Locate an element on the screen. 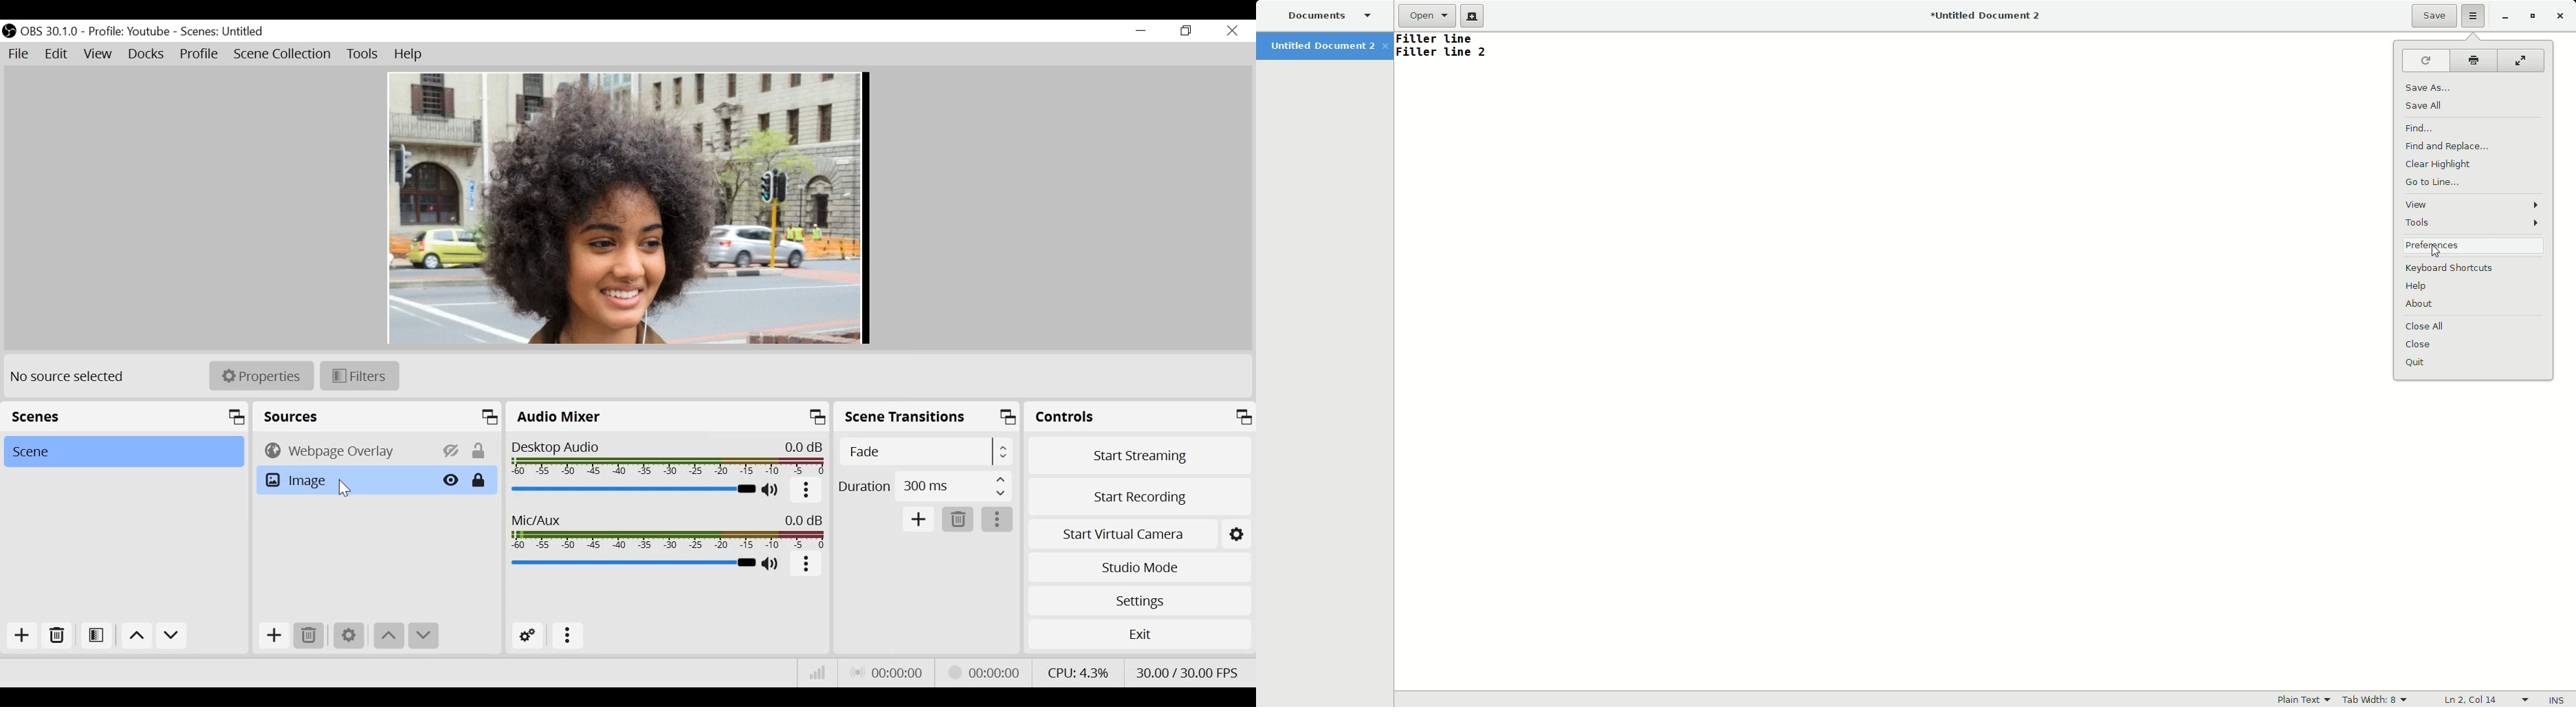 This screenshot has height=728, width=2576. Bitrate is located at coordinates (819, 672).